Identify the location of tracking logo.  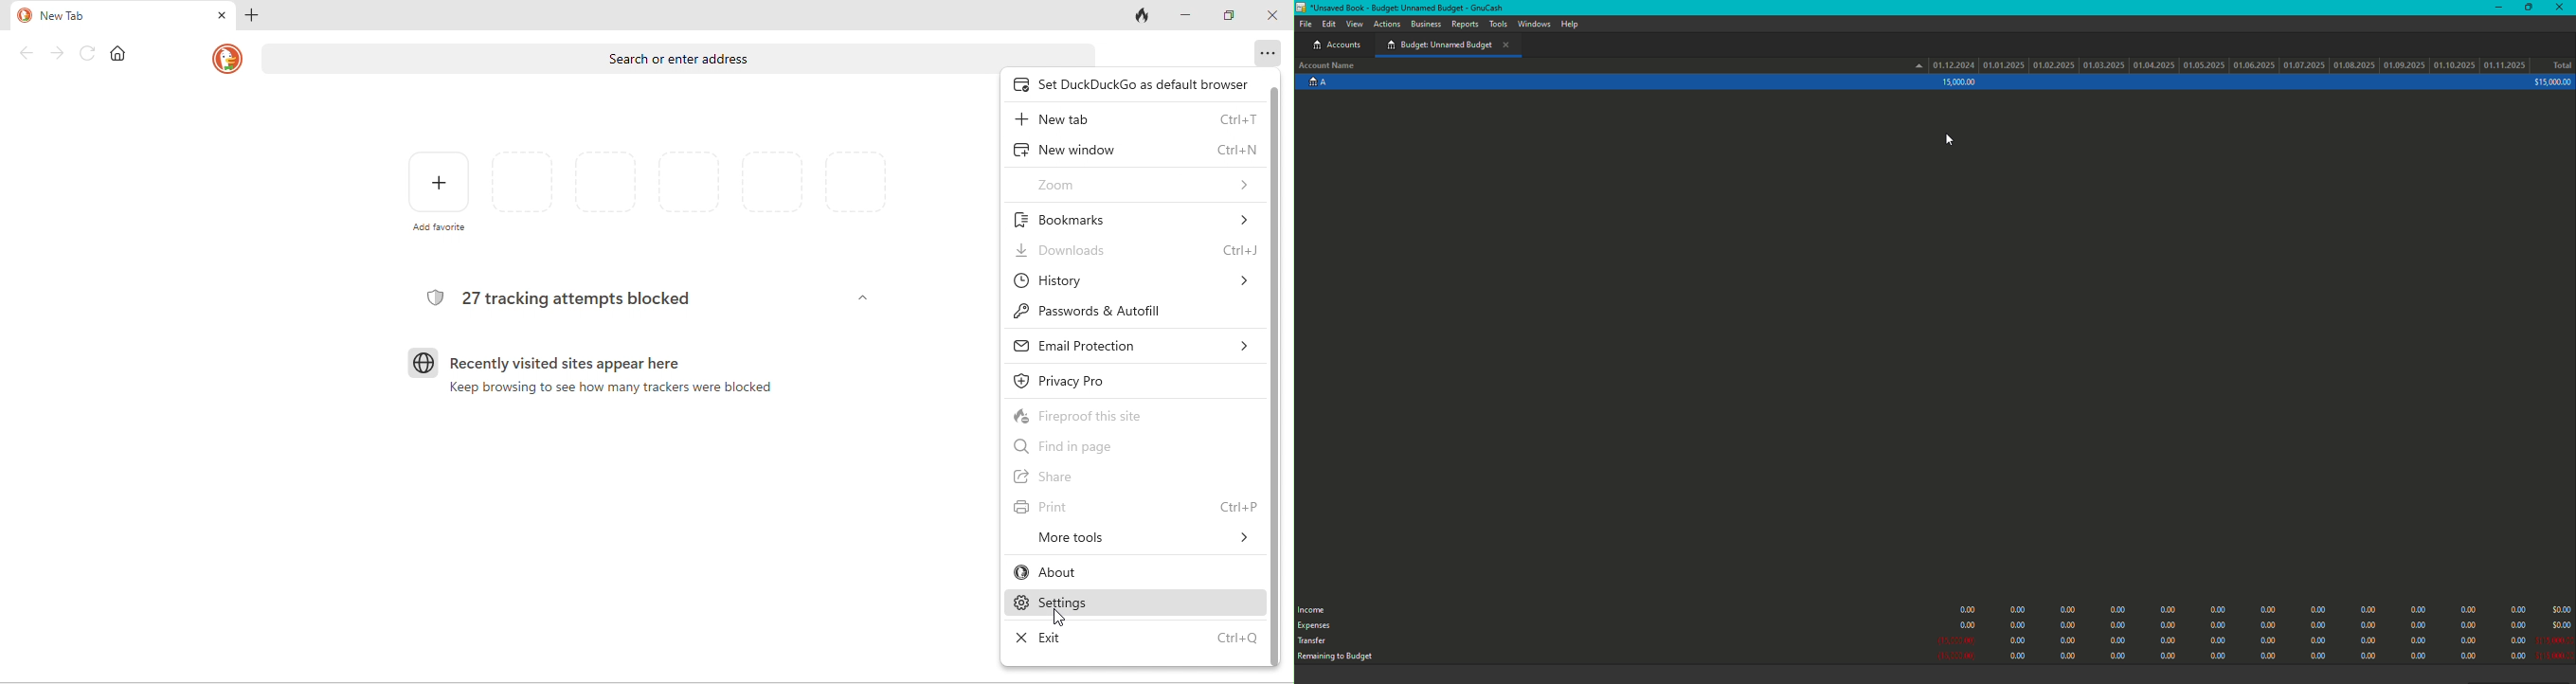
(433, 297).